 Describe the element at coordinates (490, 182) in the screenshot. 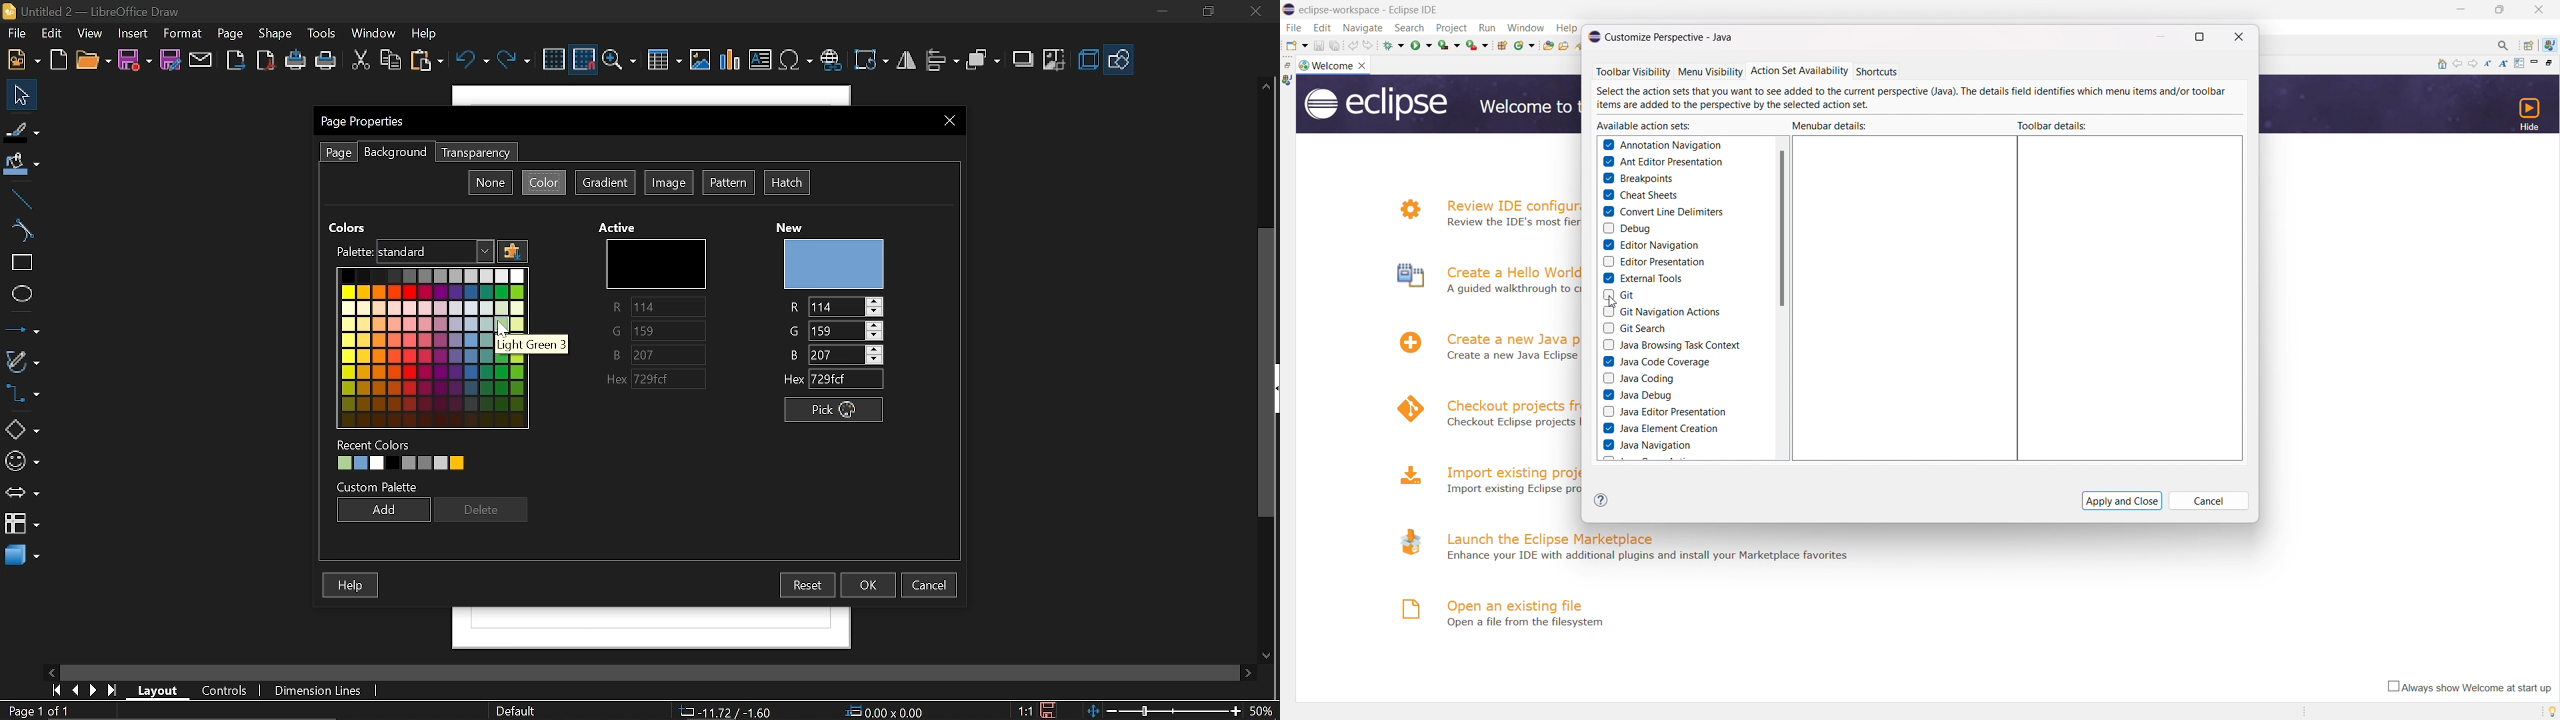

I see `None` at that location.